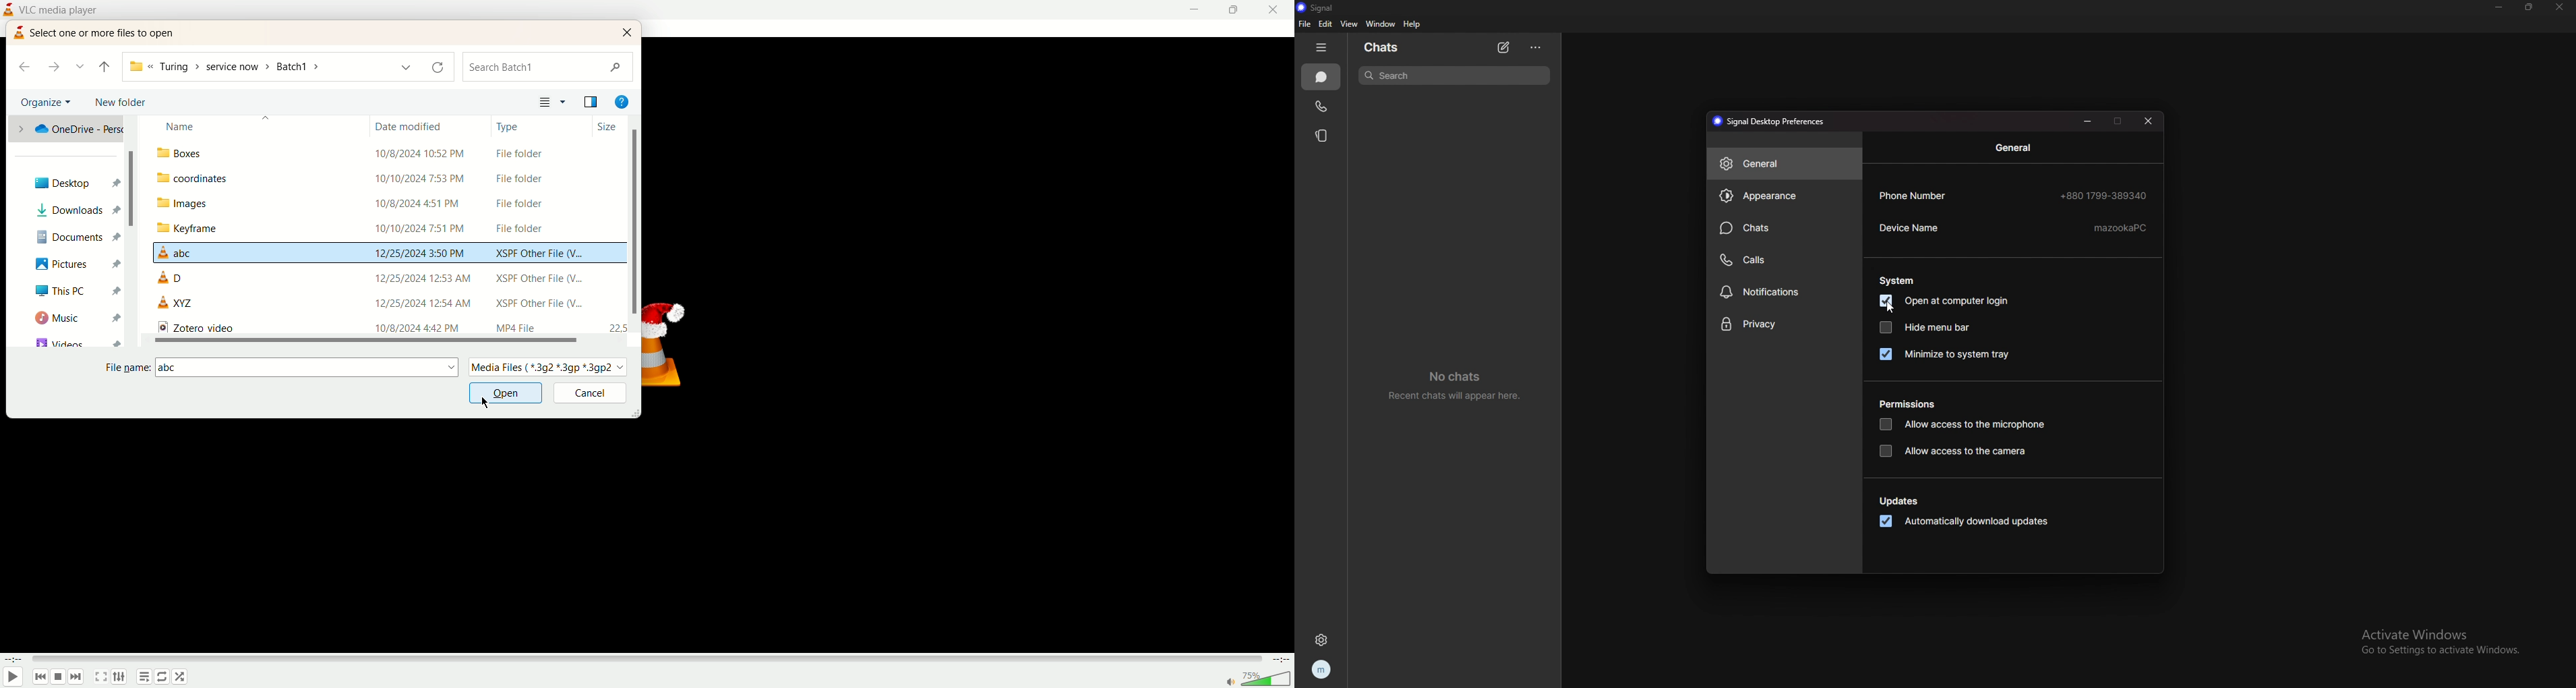 The height and width of the screenshot is (700, 2576). What do you see at coordinates (1323, 47) in the screenshot?
I see `hide tab` at bounding box center [1323, 47].